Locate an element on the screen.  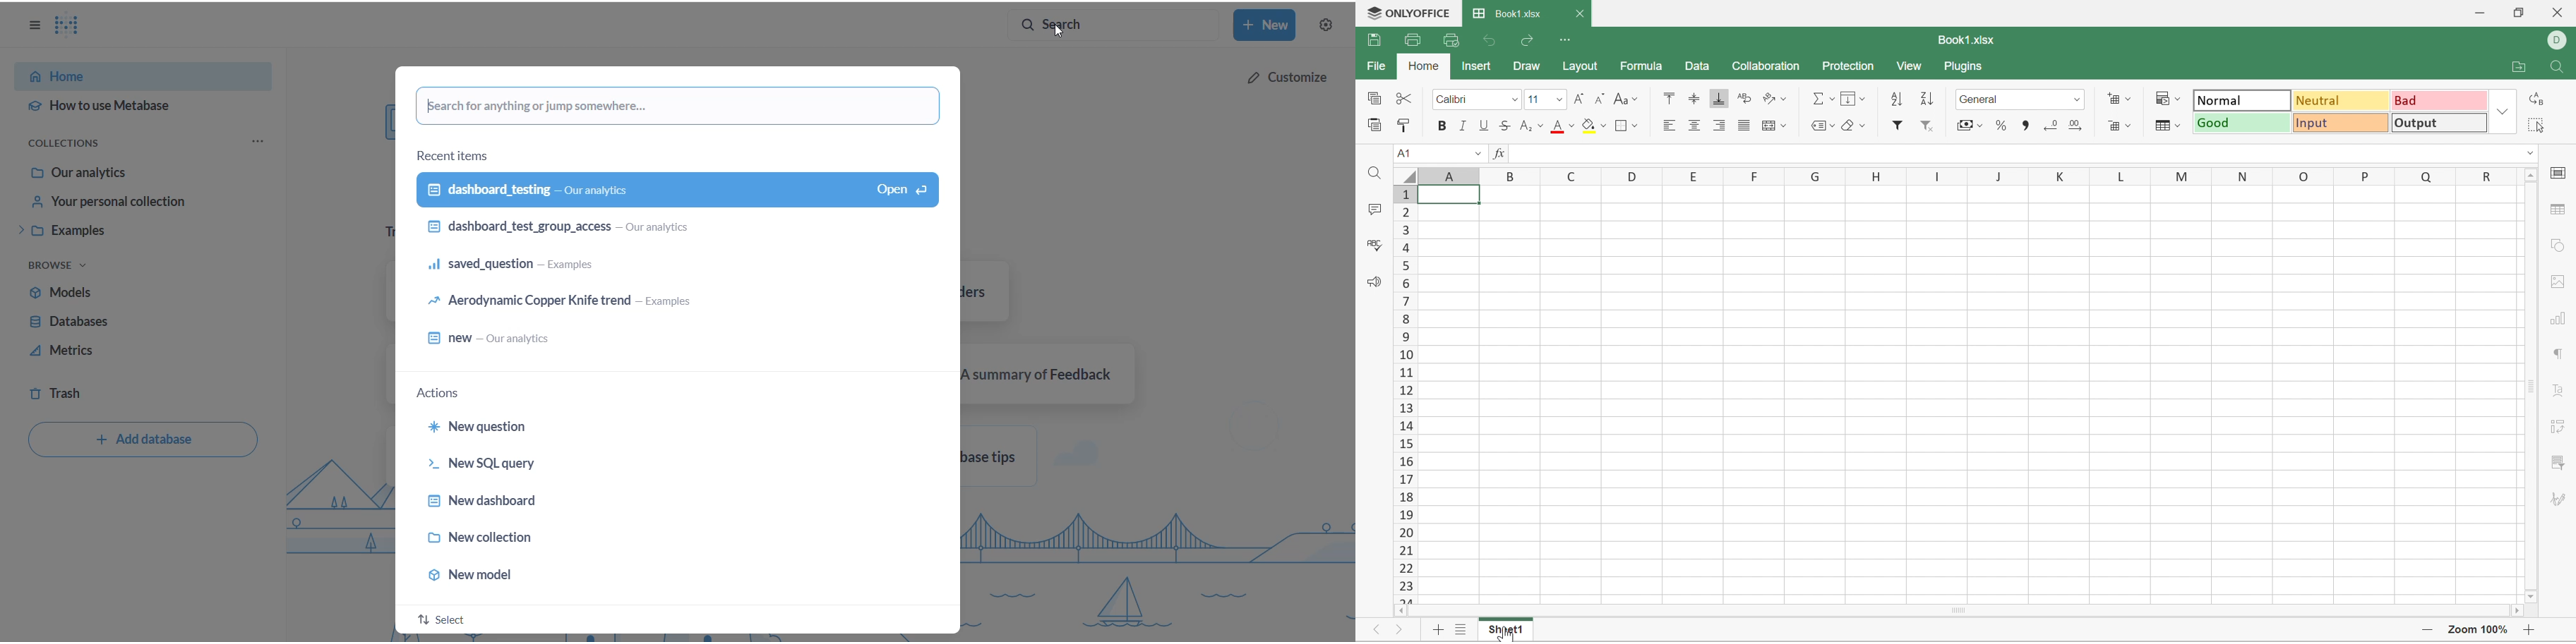
add database is located at coordinates (143, 441).